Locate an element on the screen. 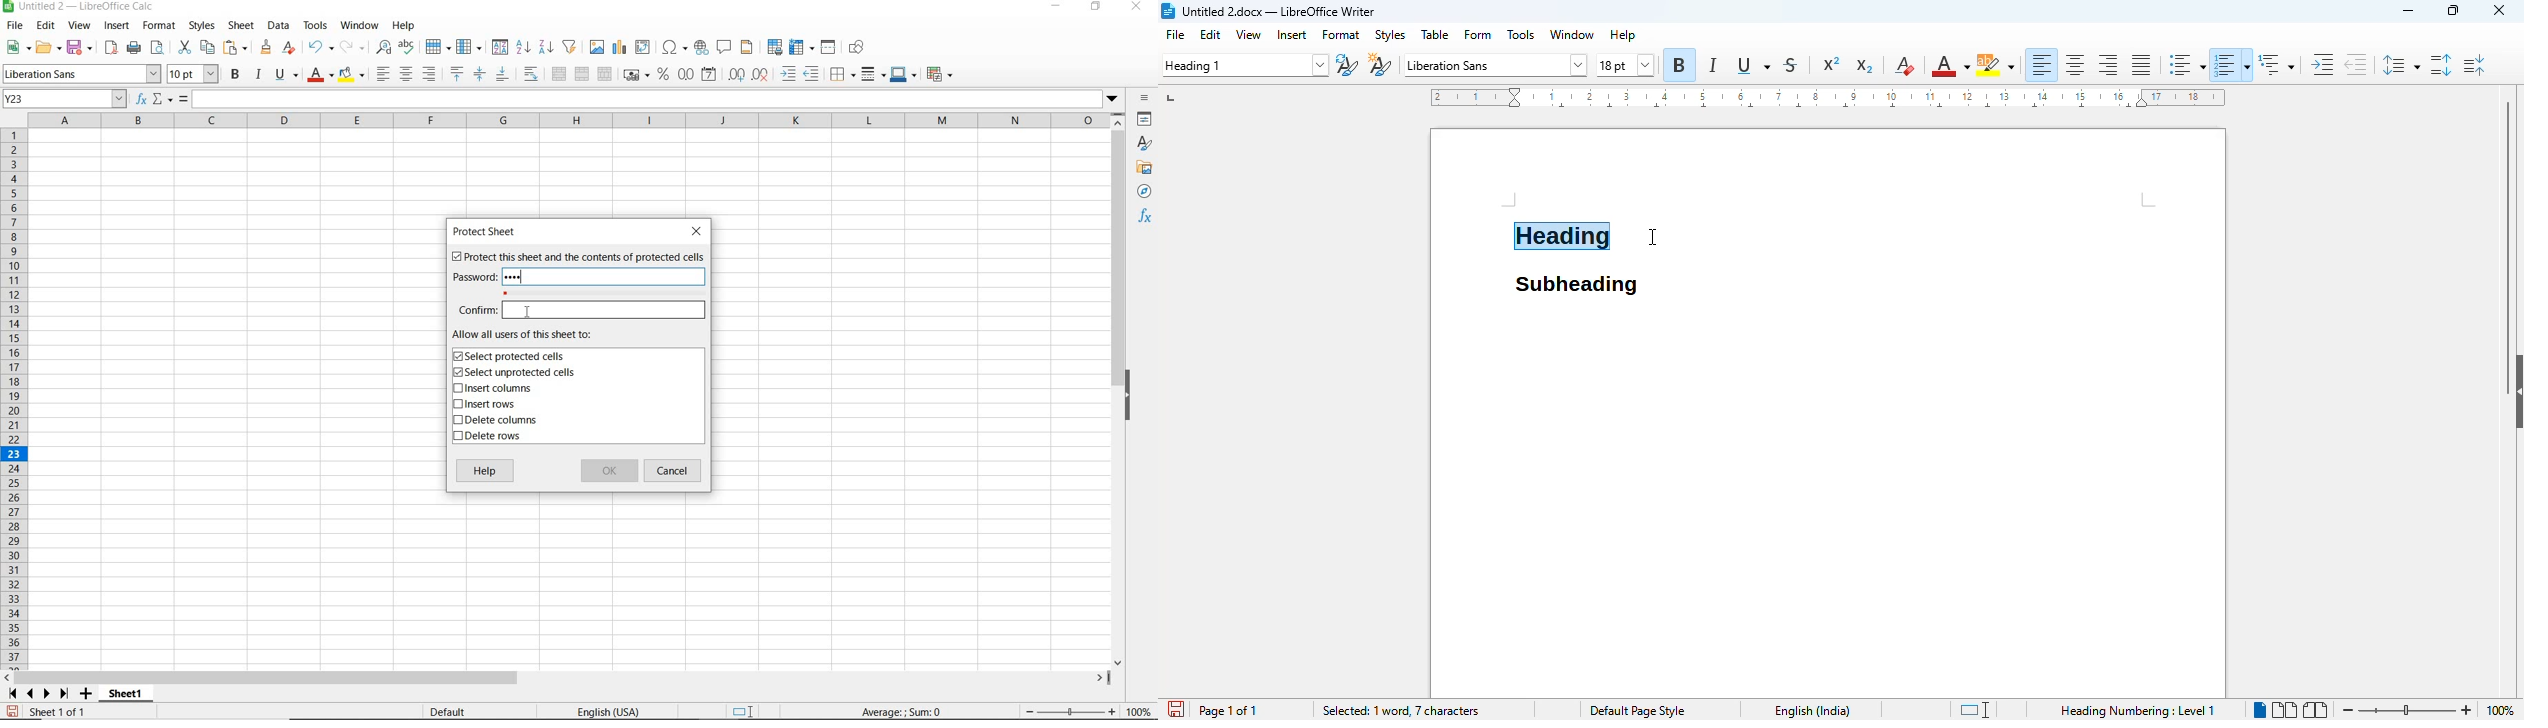  FONT COLOR is located at coordinates (320, 76).